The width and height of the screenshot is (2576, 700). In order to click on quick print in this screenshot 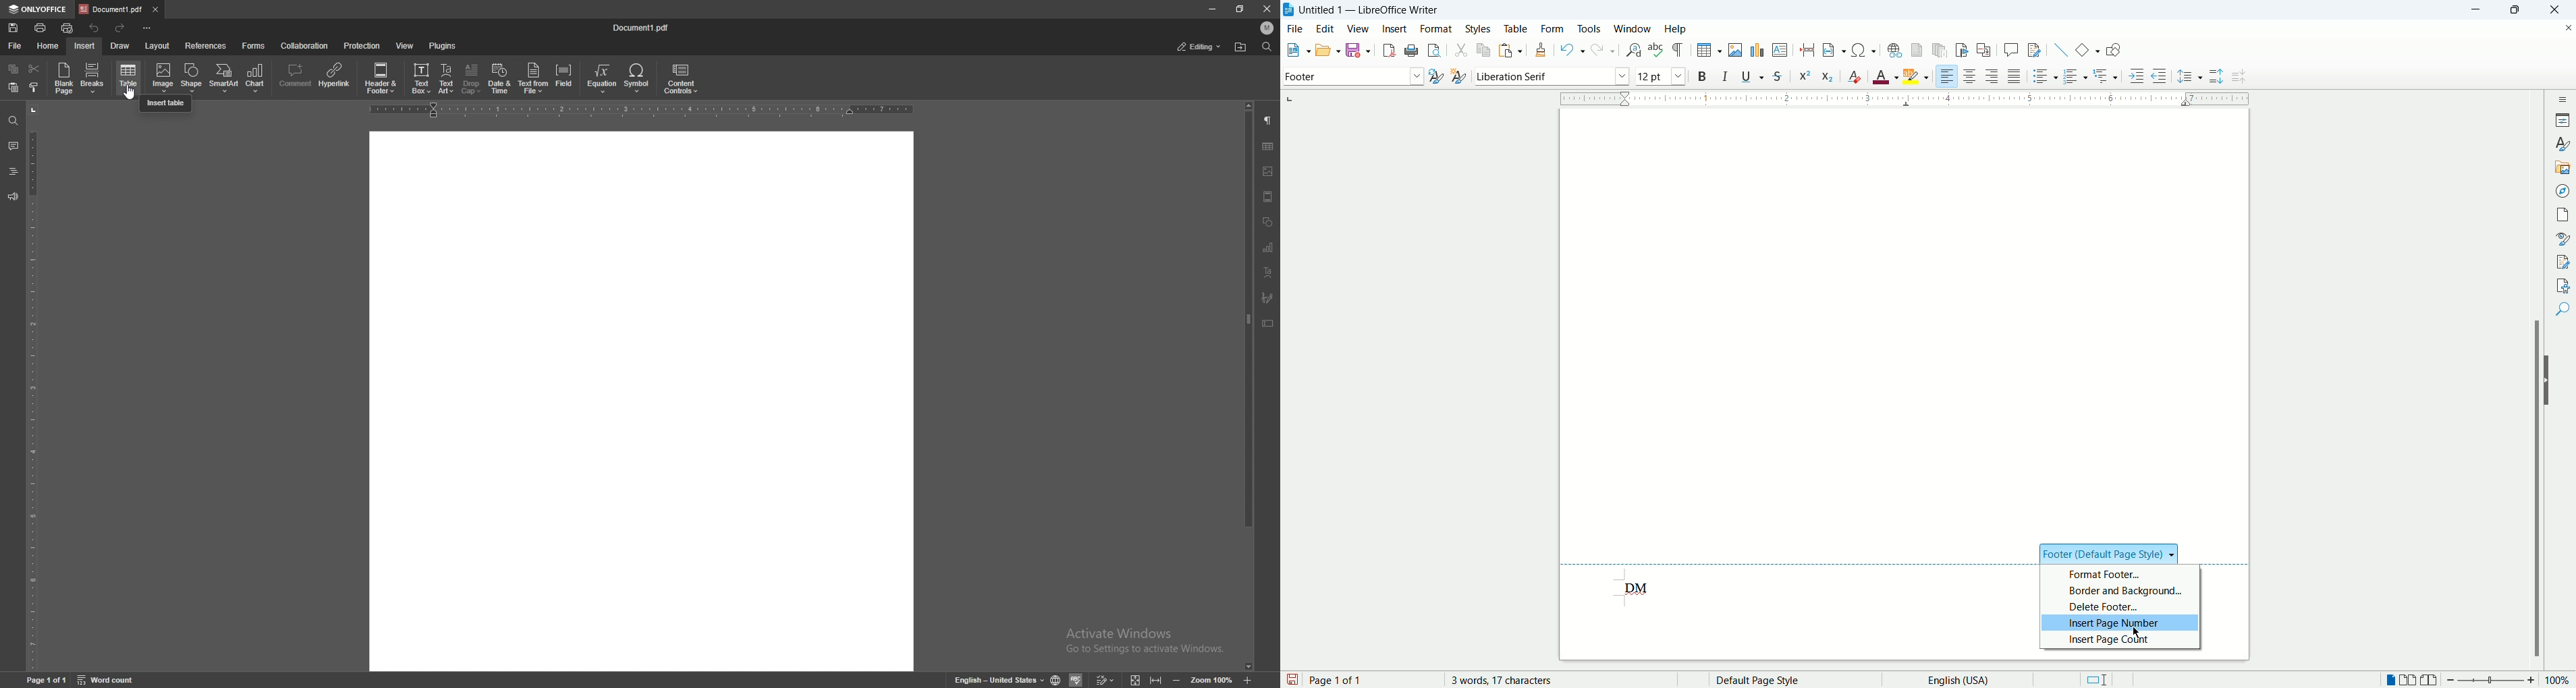, I will do `click(67, 29)`.